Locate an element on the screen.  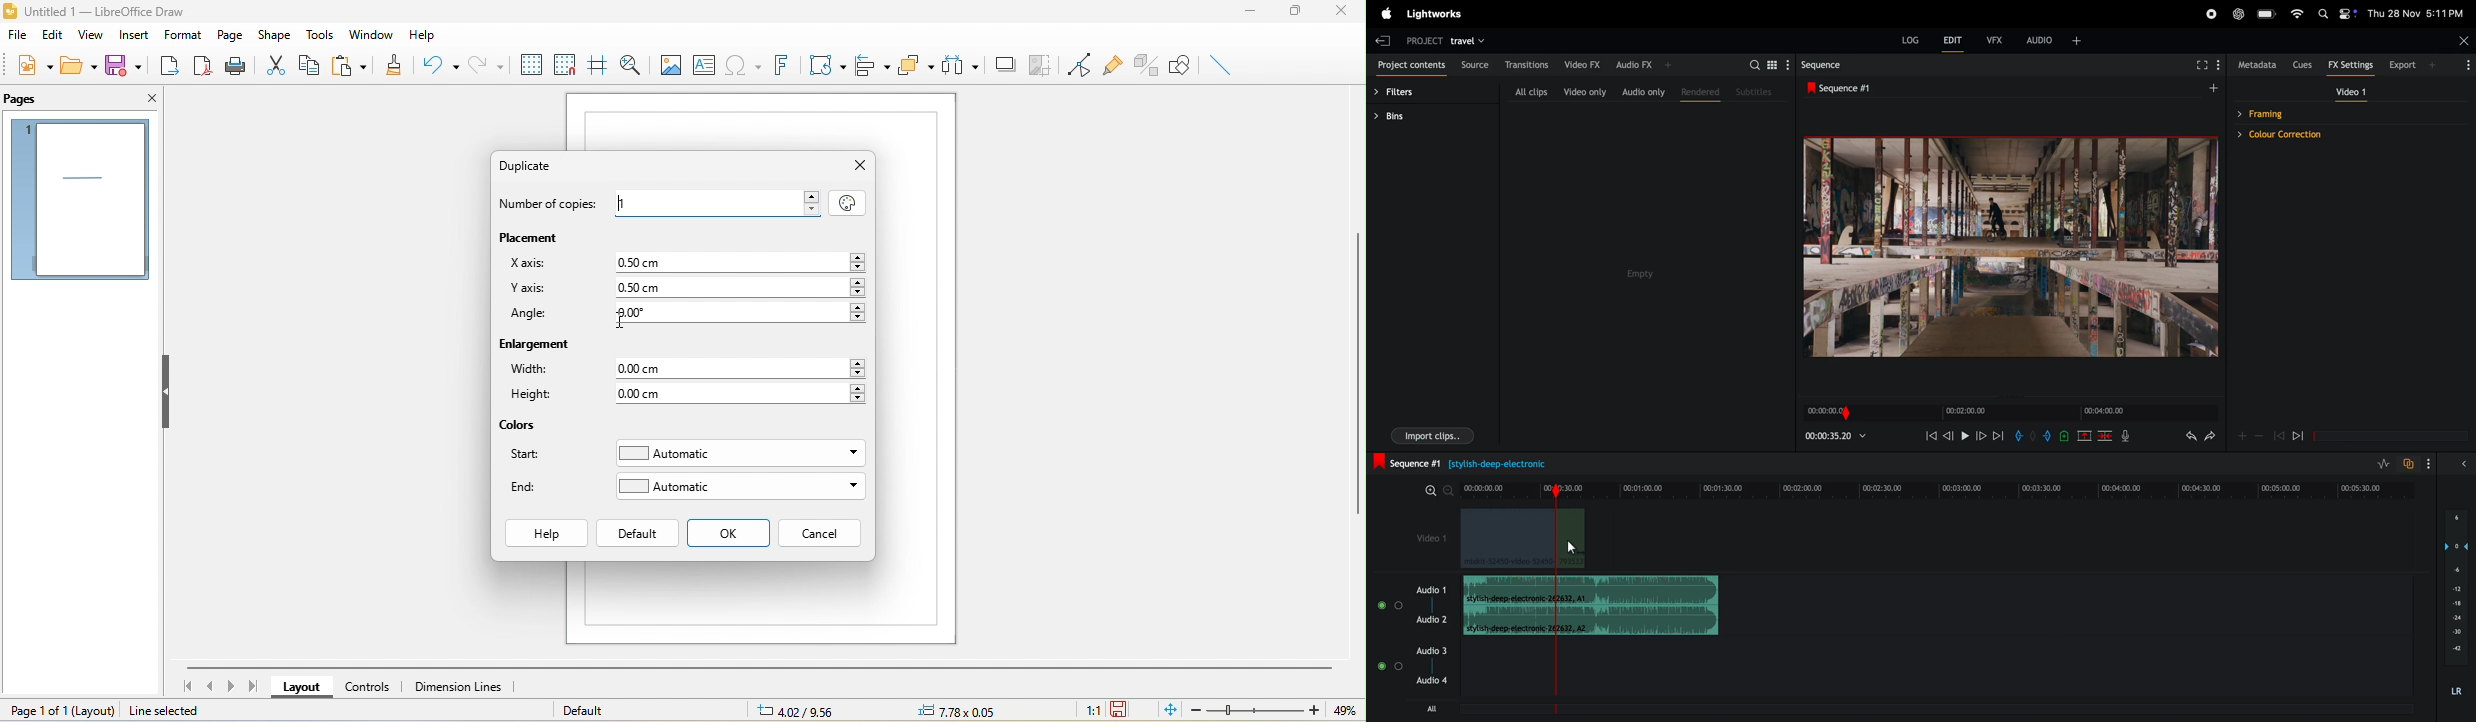
end is located at coordinates (529, 487).